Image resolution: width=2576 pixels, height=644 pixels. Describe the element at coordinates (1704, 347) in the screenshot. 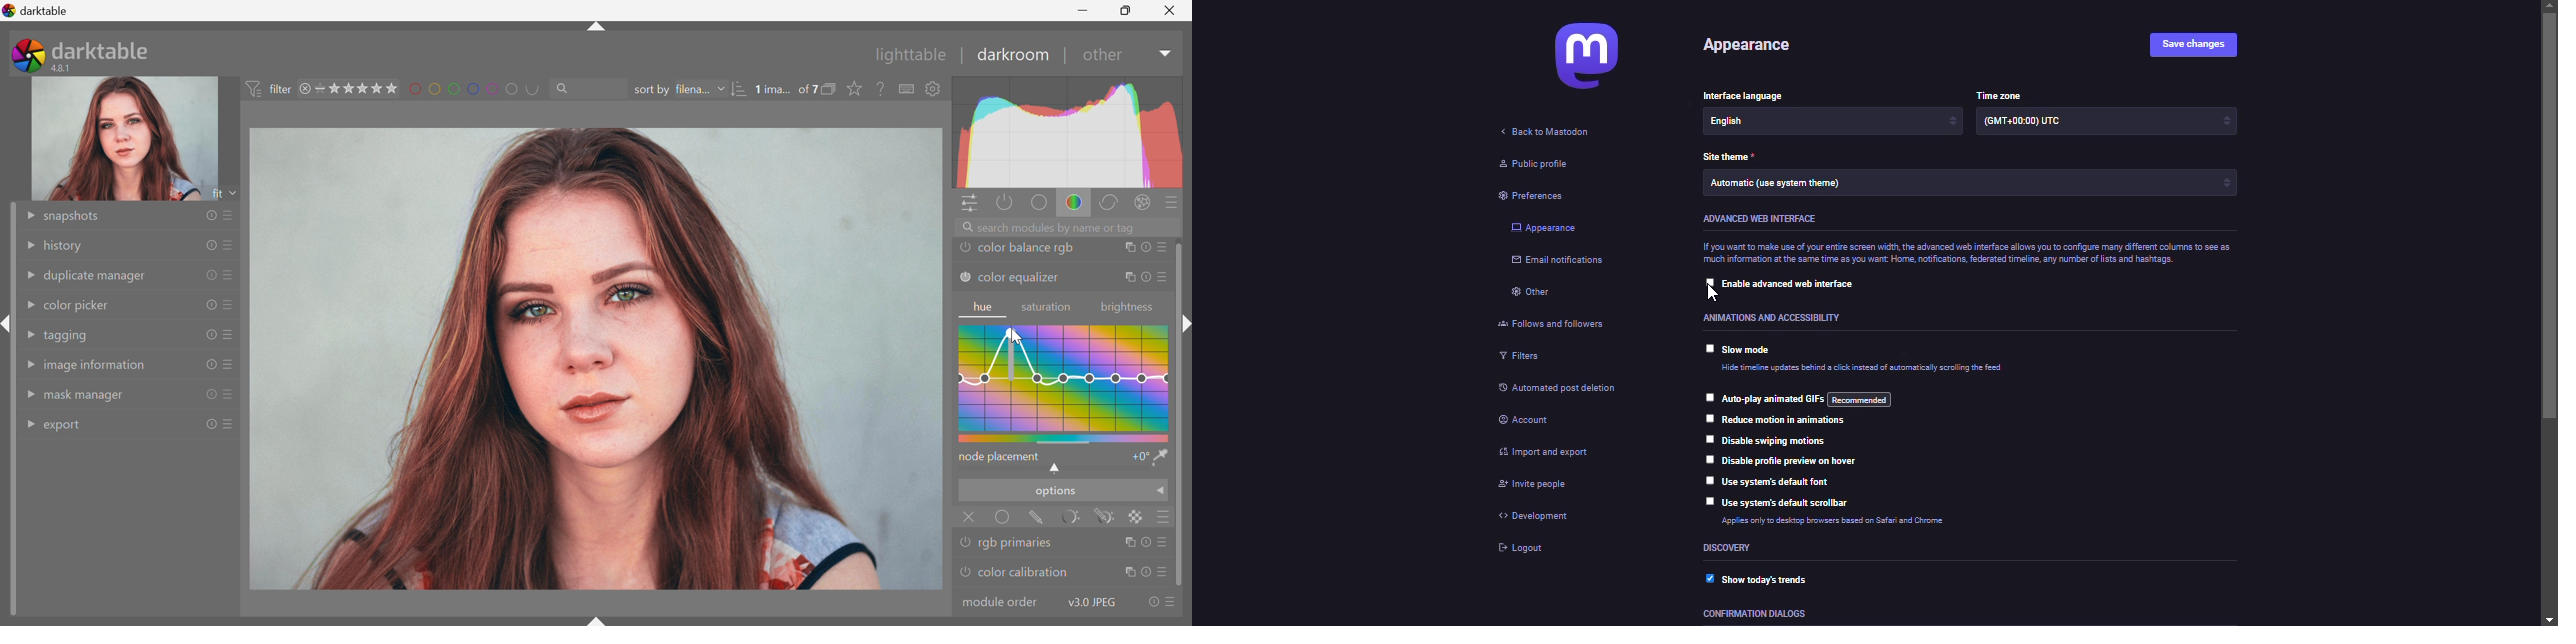

I see `click to select` at that location.